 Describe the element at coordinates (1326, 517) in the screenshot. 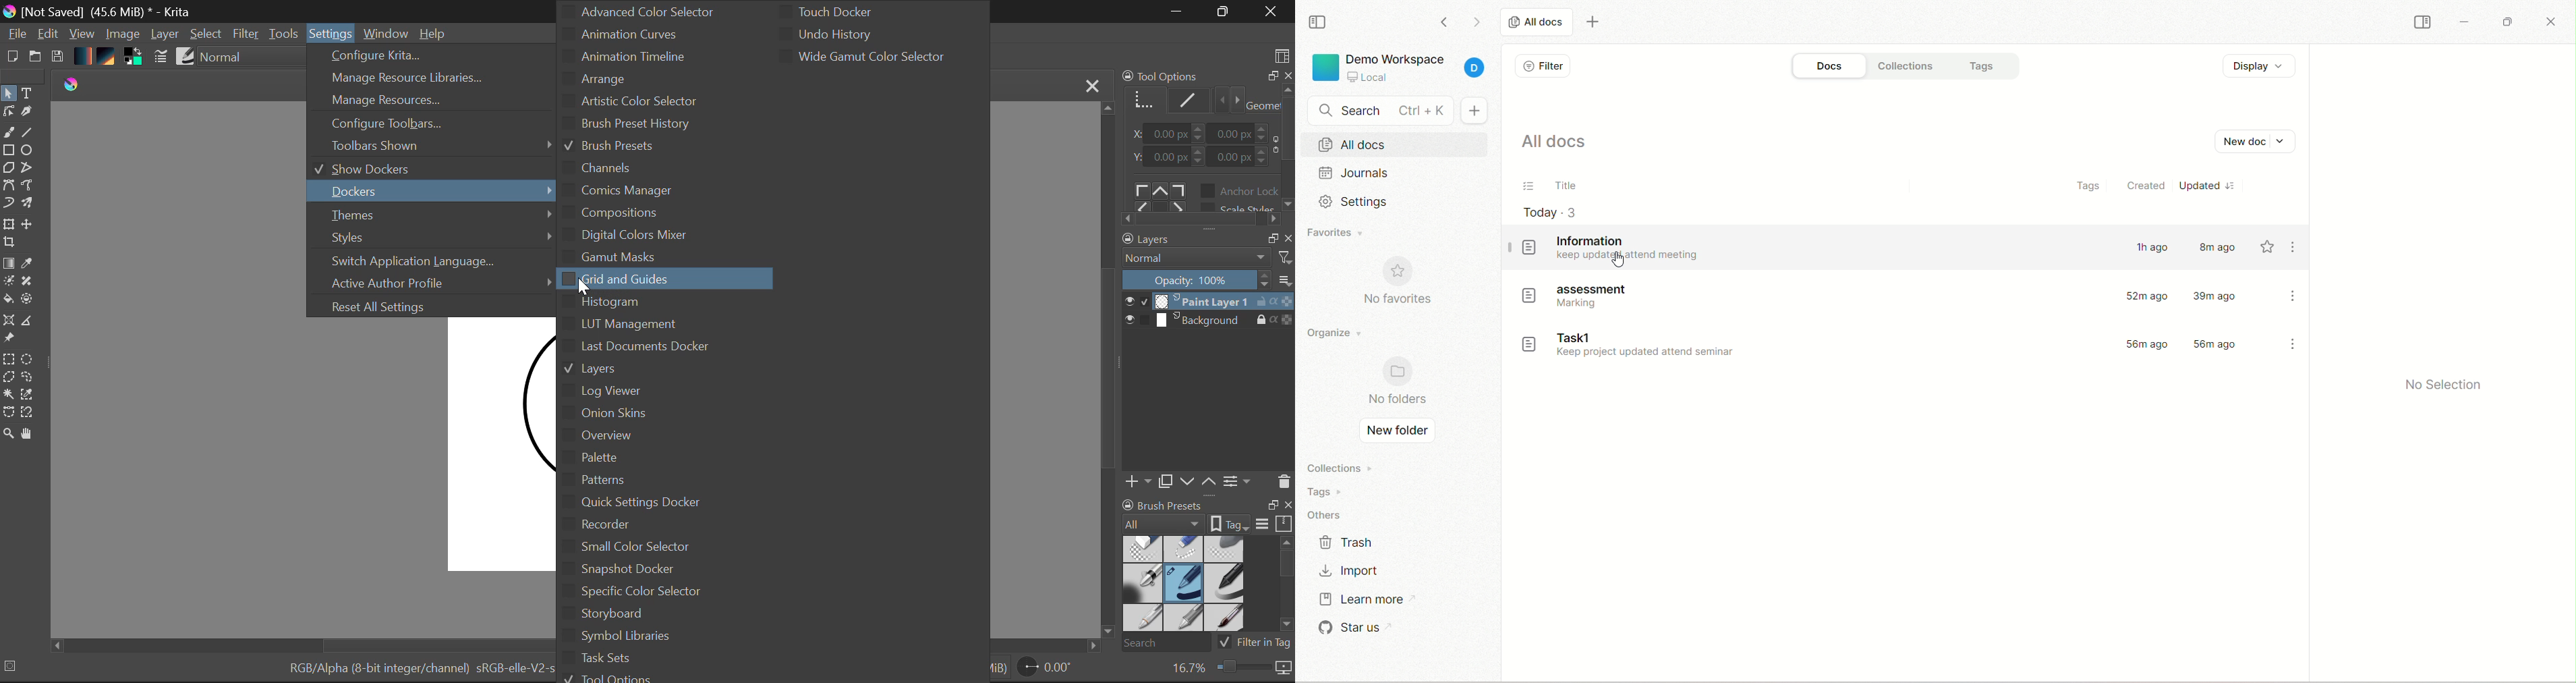

I see `others` at that location.